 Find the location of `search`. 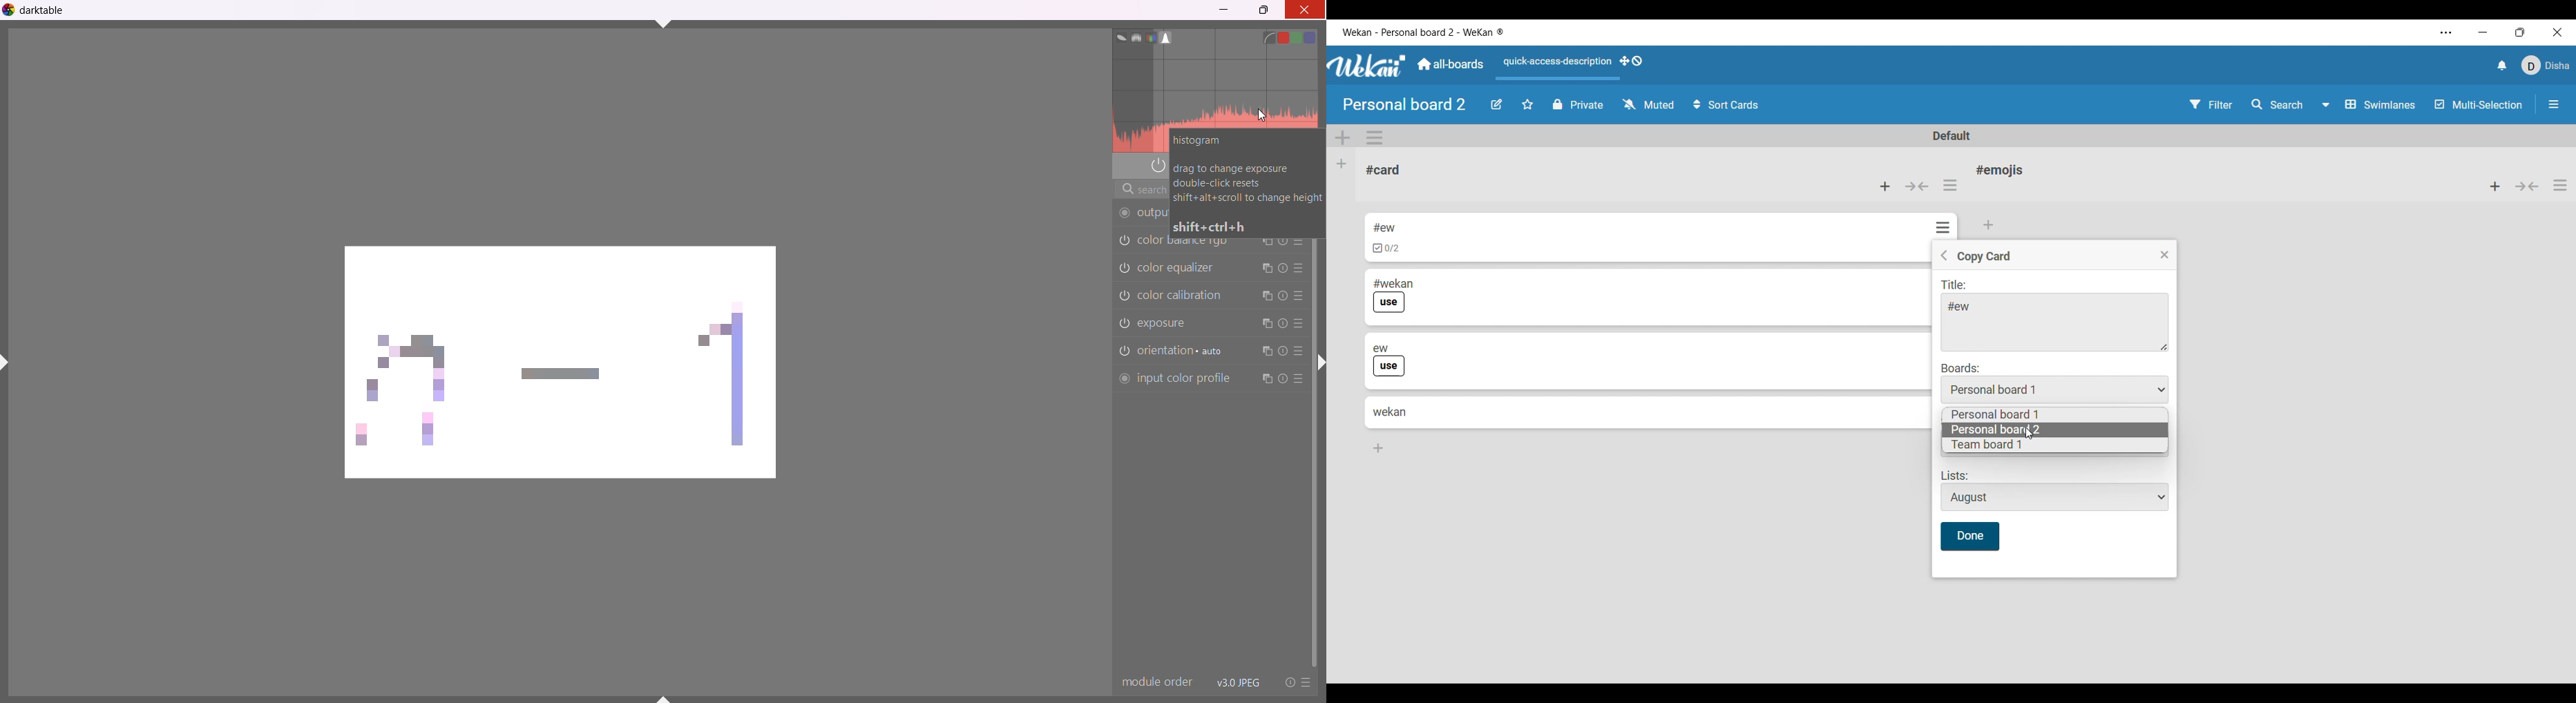

search is located at coordinates (1133, 191).